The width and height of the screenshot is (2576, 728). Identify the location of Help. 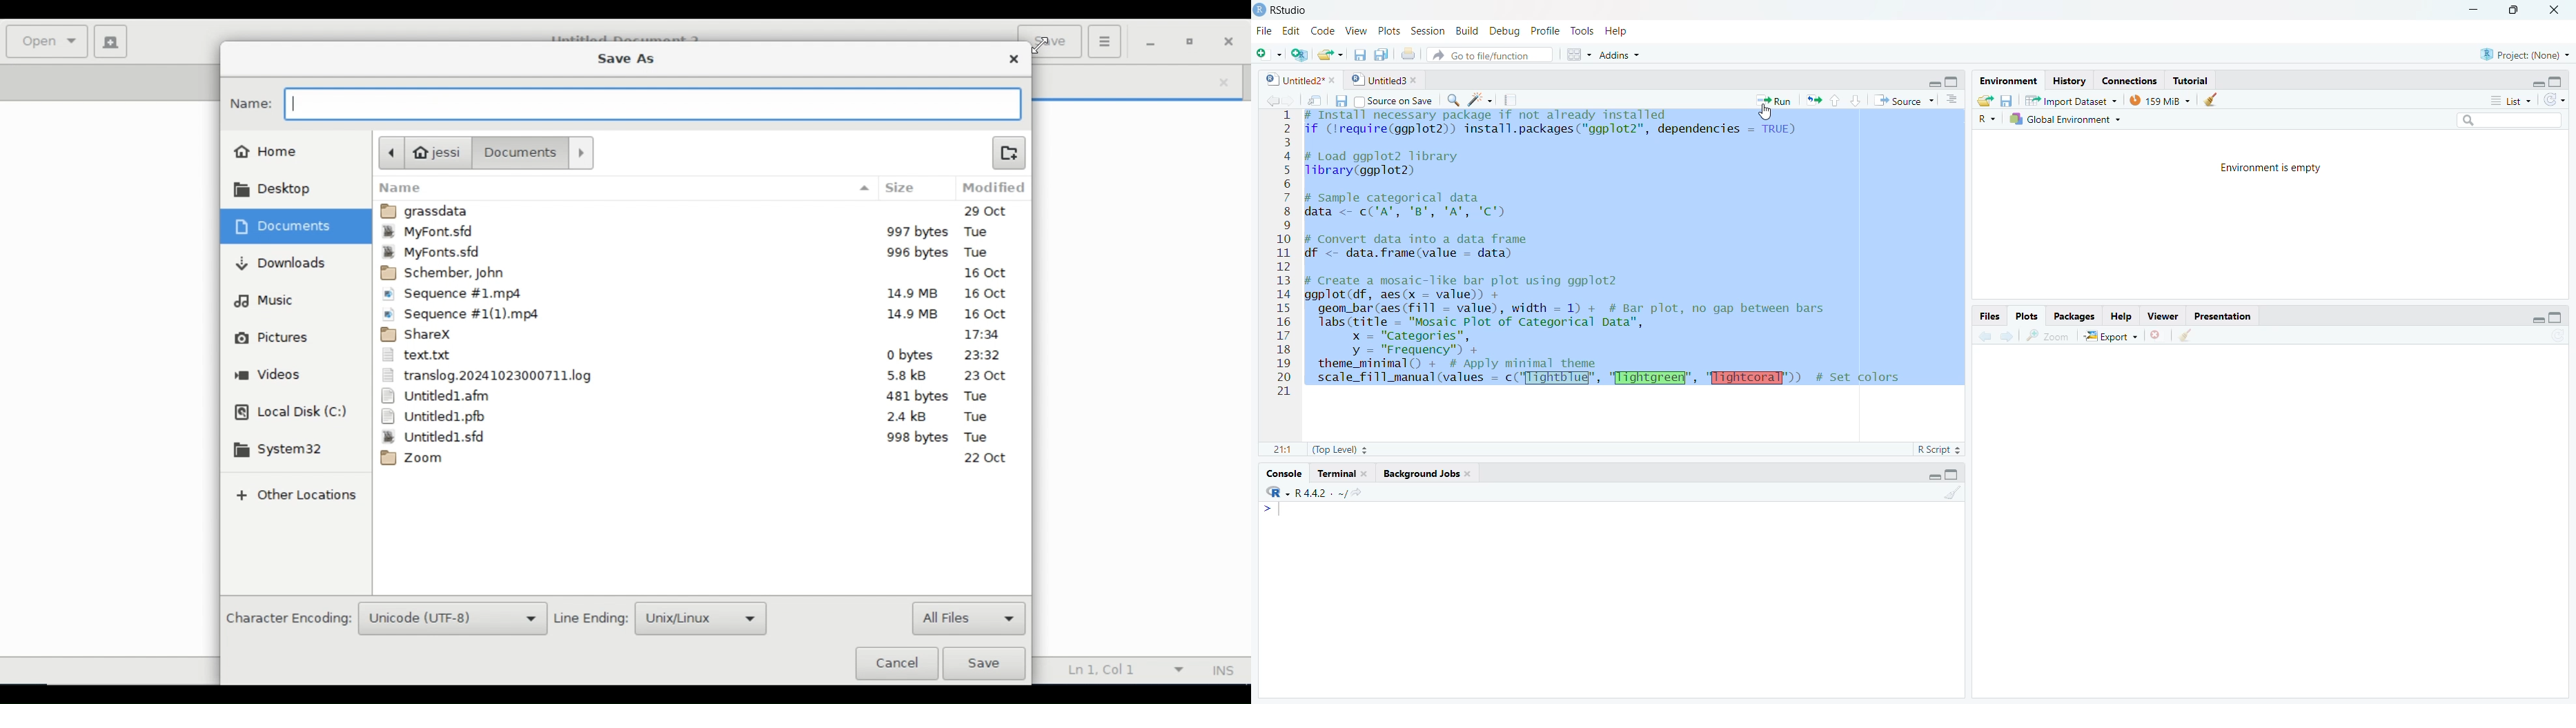
(1618, 31).